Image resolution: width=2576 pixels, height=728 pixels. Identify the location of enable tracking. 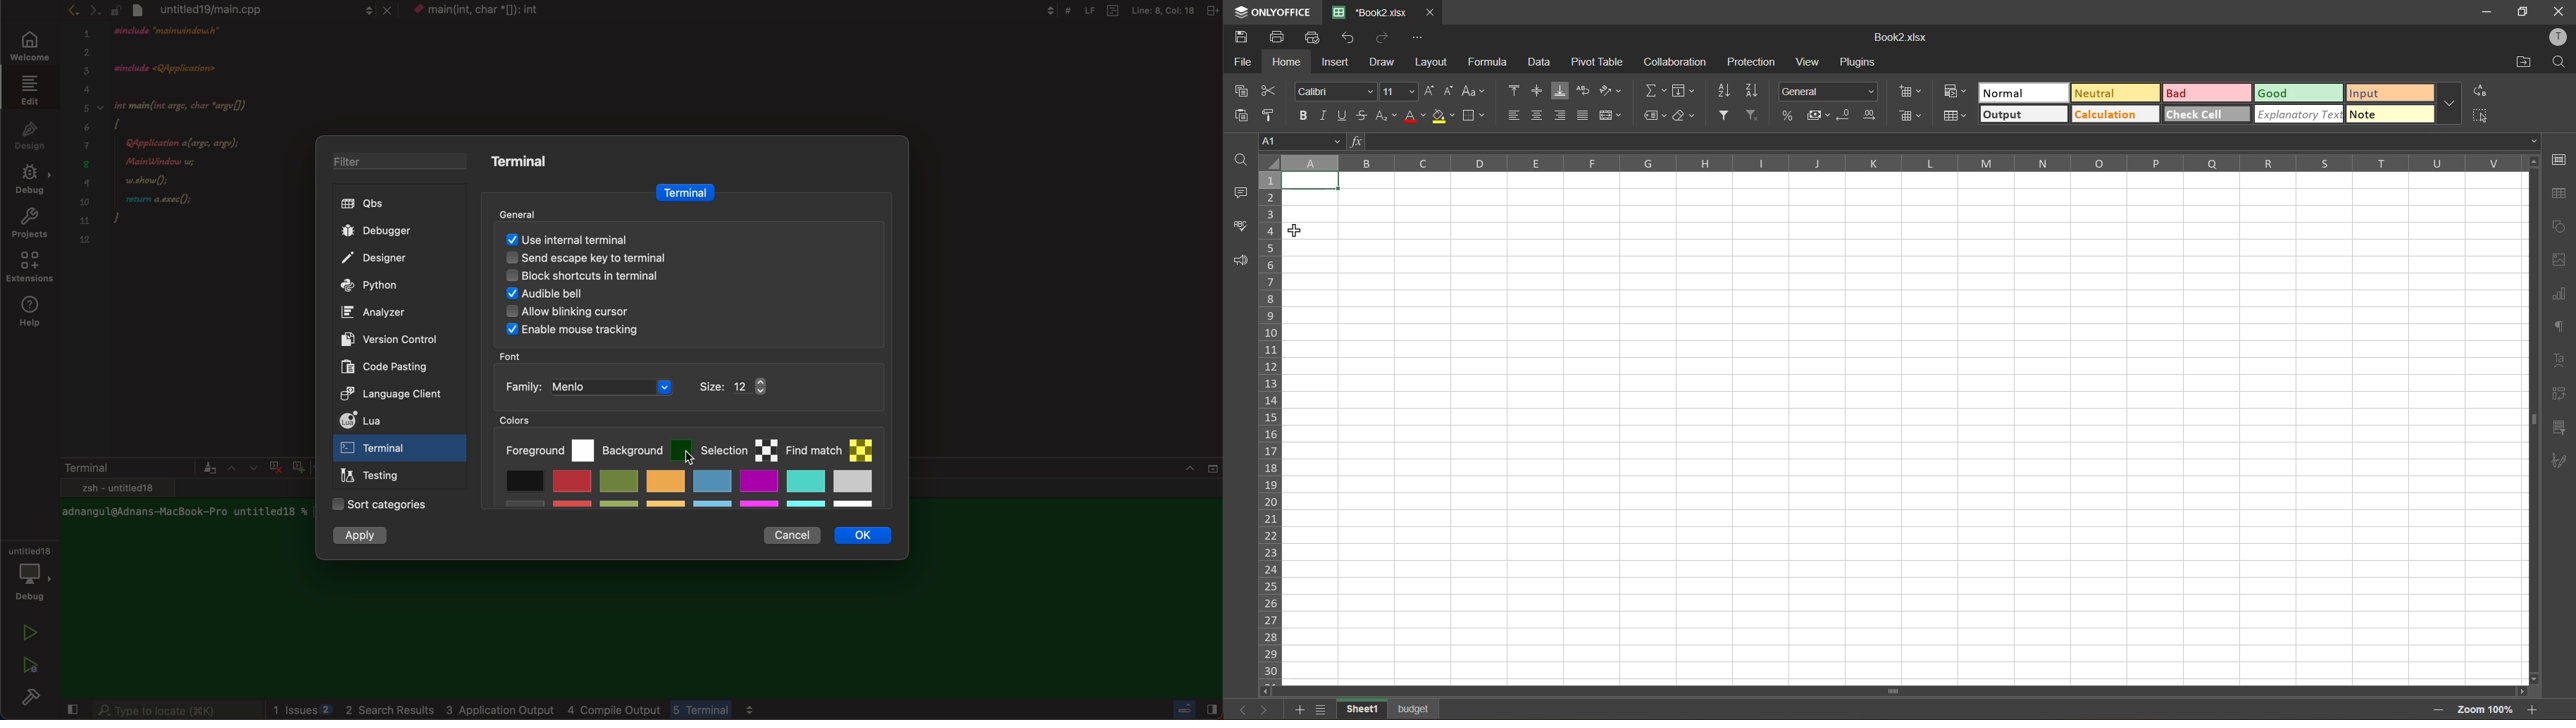
(676, 332).